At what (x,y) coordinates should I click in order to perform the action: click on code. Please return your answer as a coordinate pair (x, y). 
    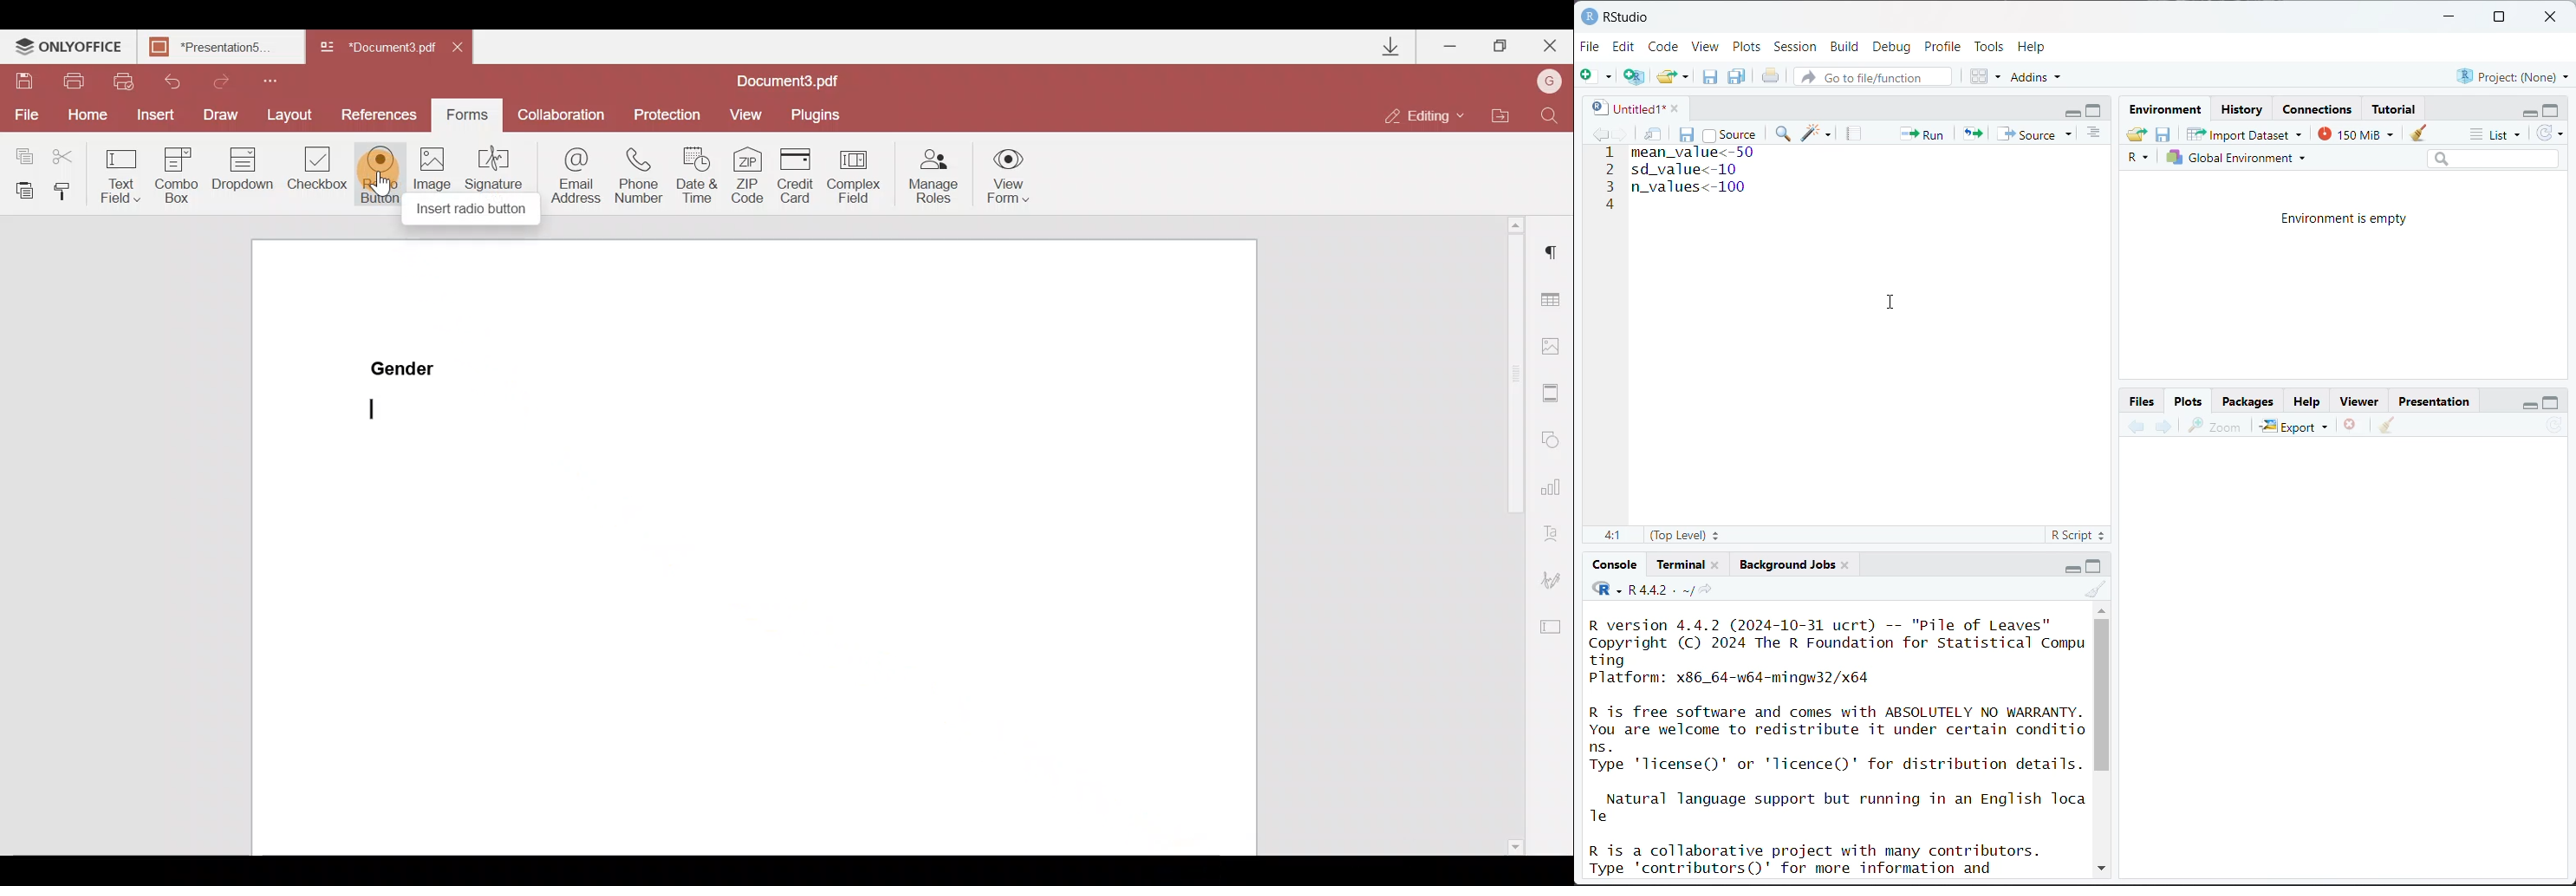
    Looking at the image, I should click on (1606, 590).